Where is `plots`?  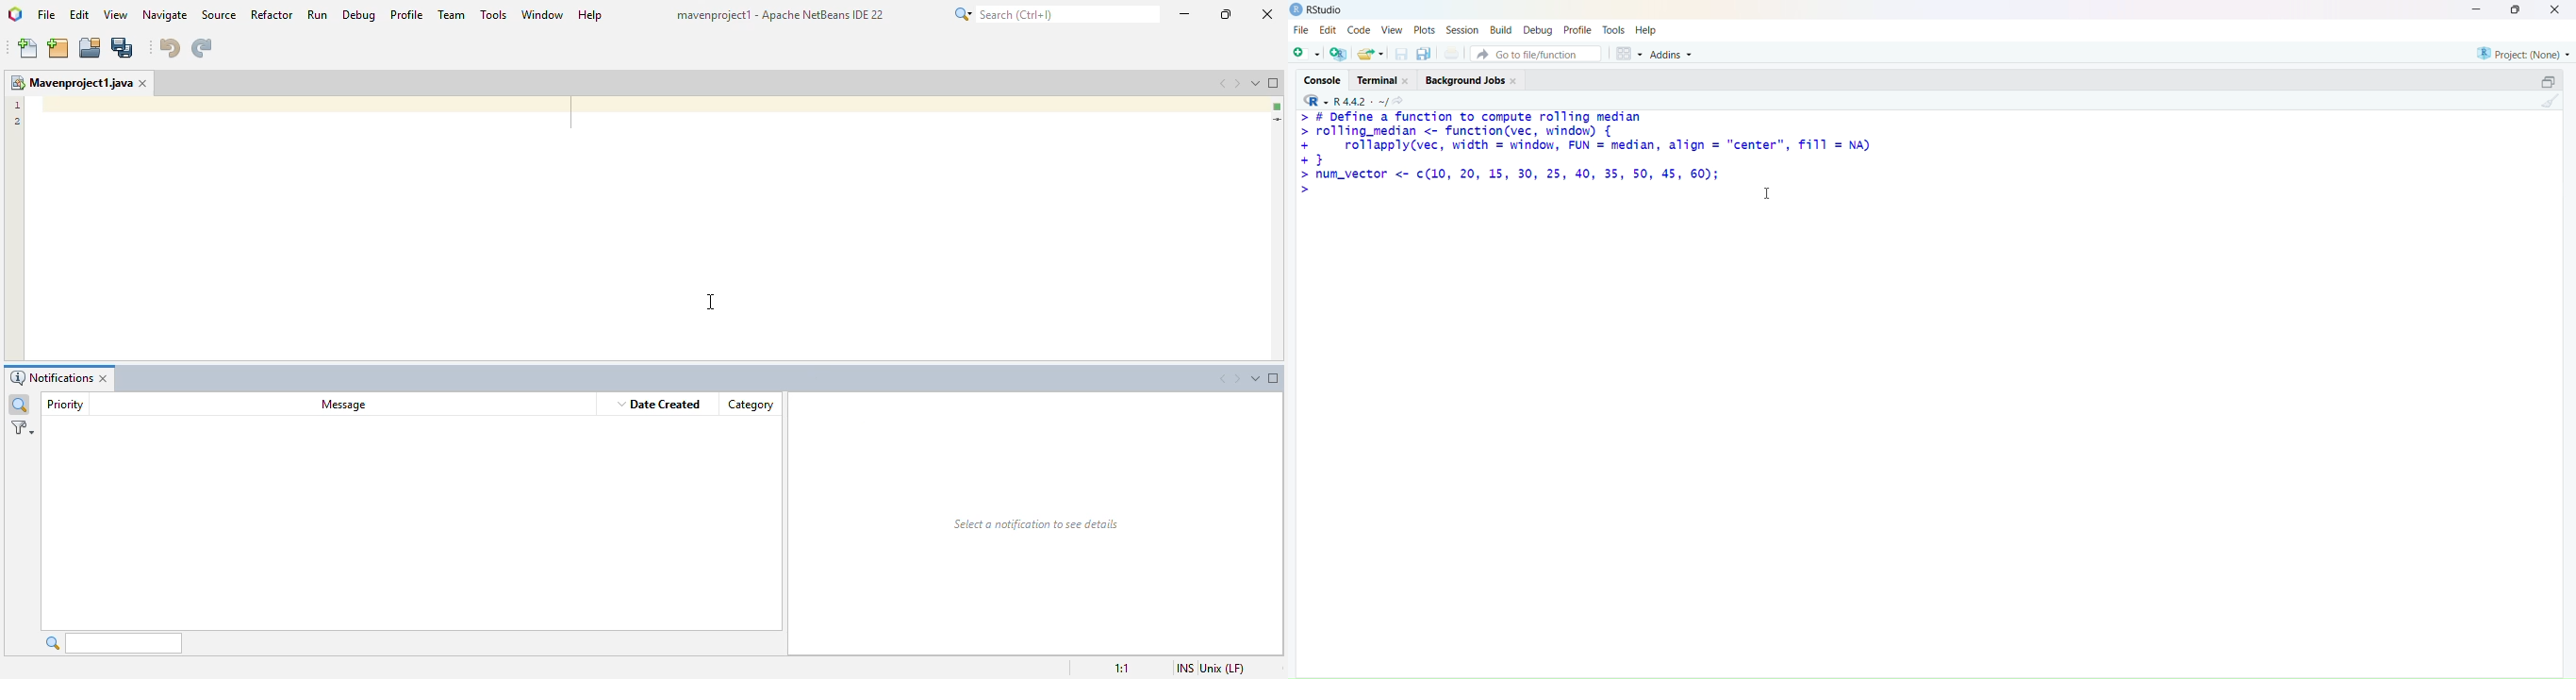 plots is located at coordinates (1426, 30).